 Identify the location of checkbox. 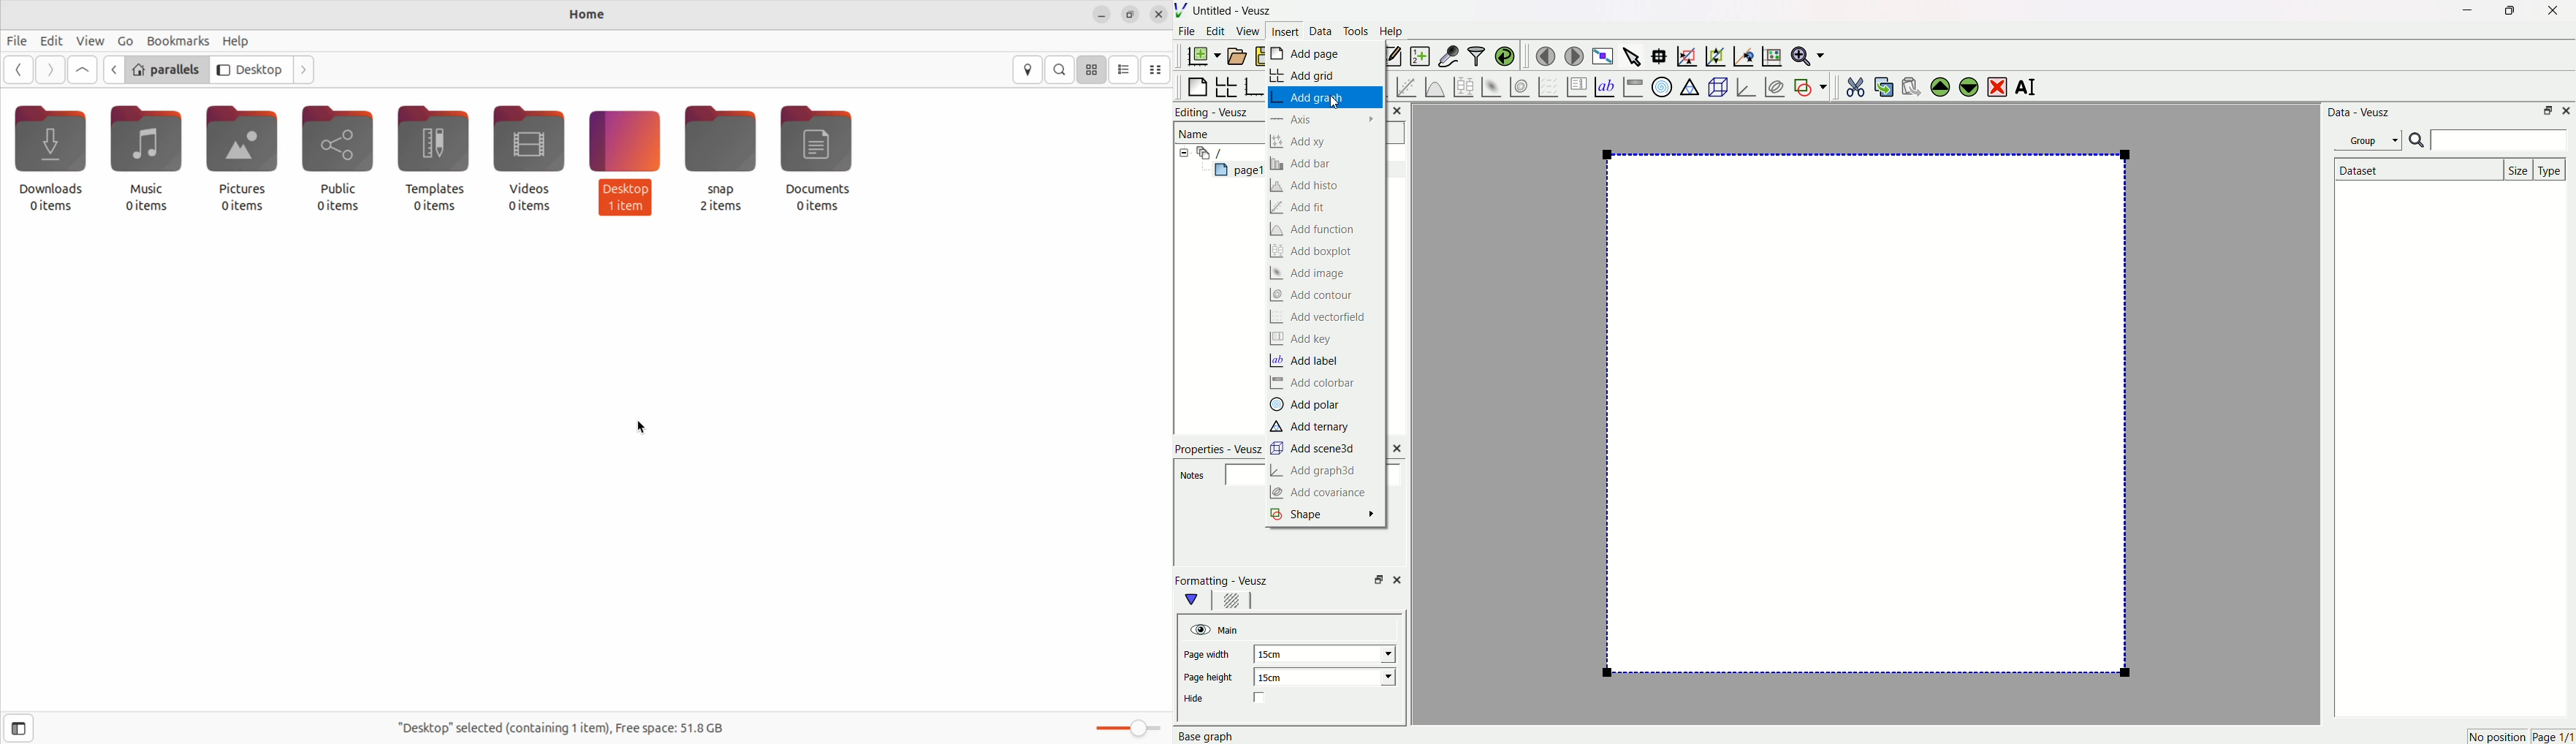
(1261, 699).